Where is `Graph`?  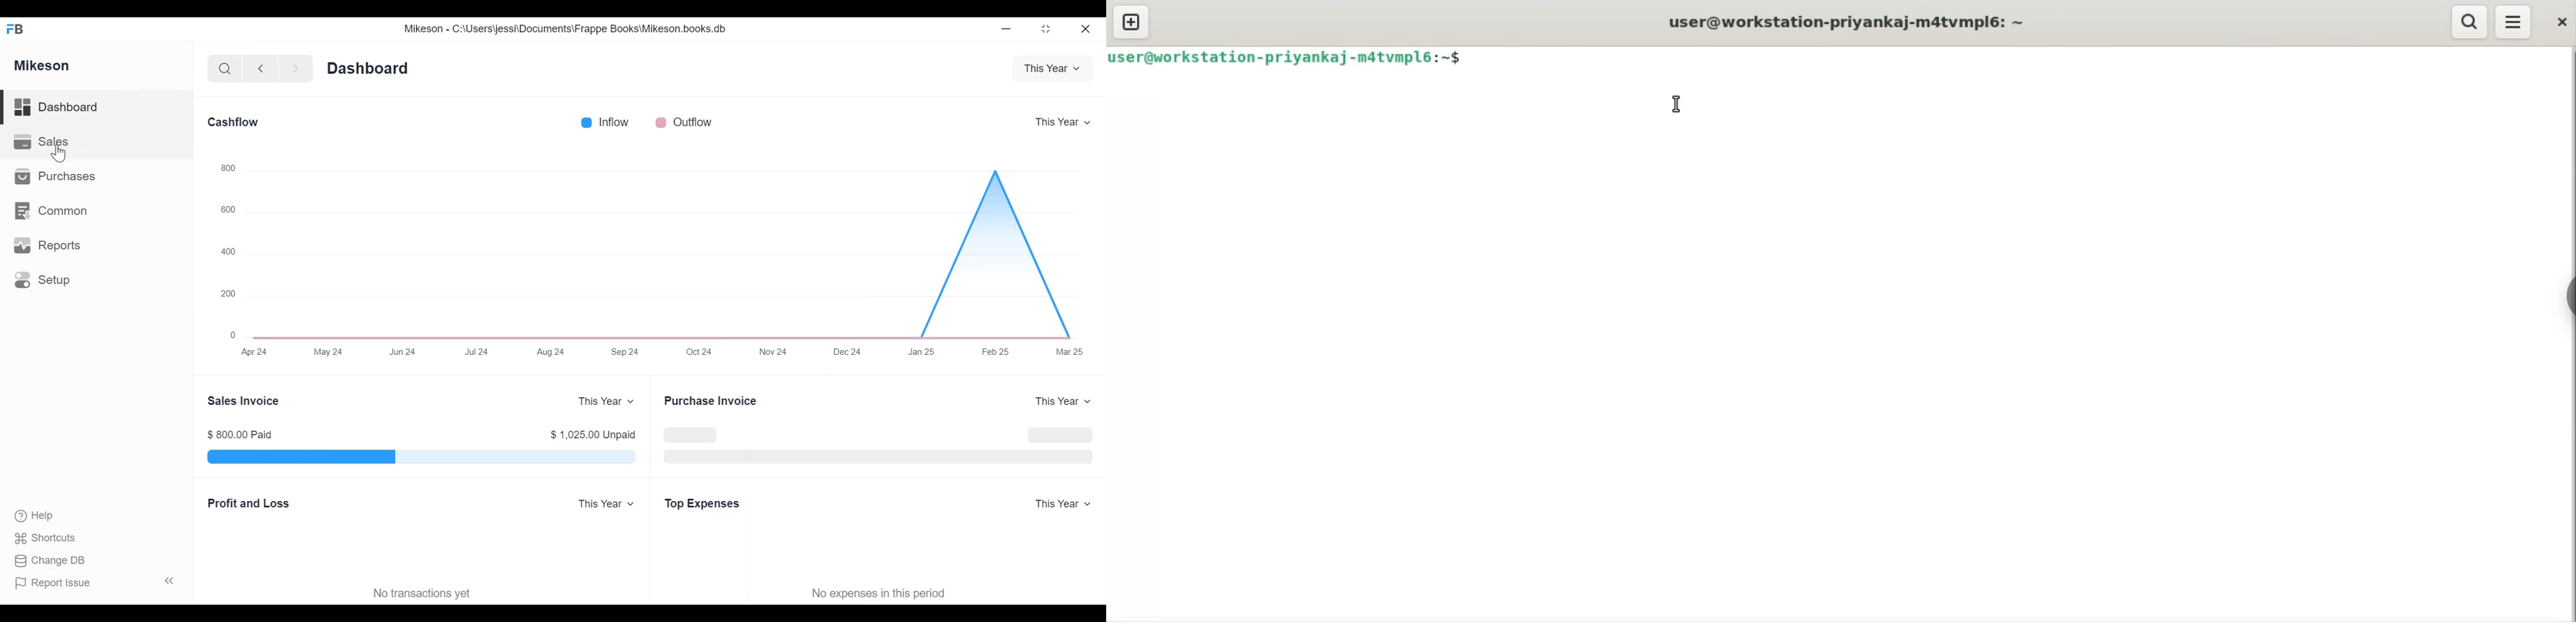
Graph is located at coordinates (420, 457).